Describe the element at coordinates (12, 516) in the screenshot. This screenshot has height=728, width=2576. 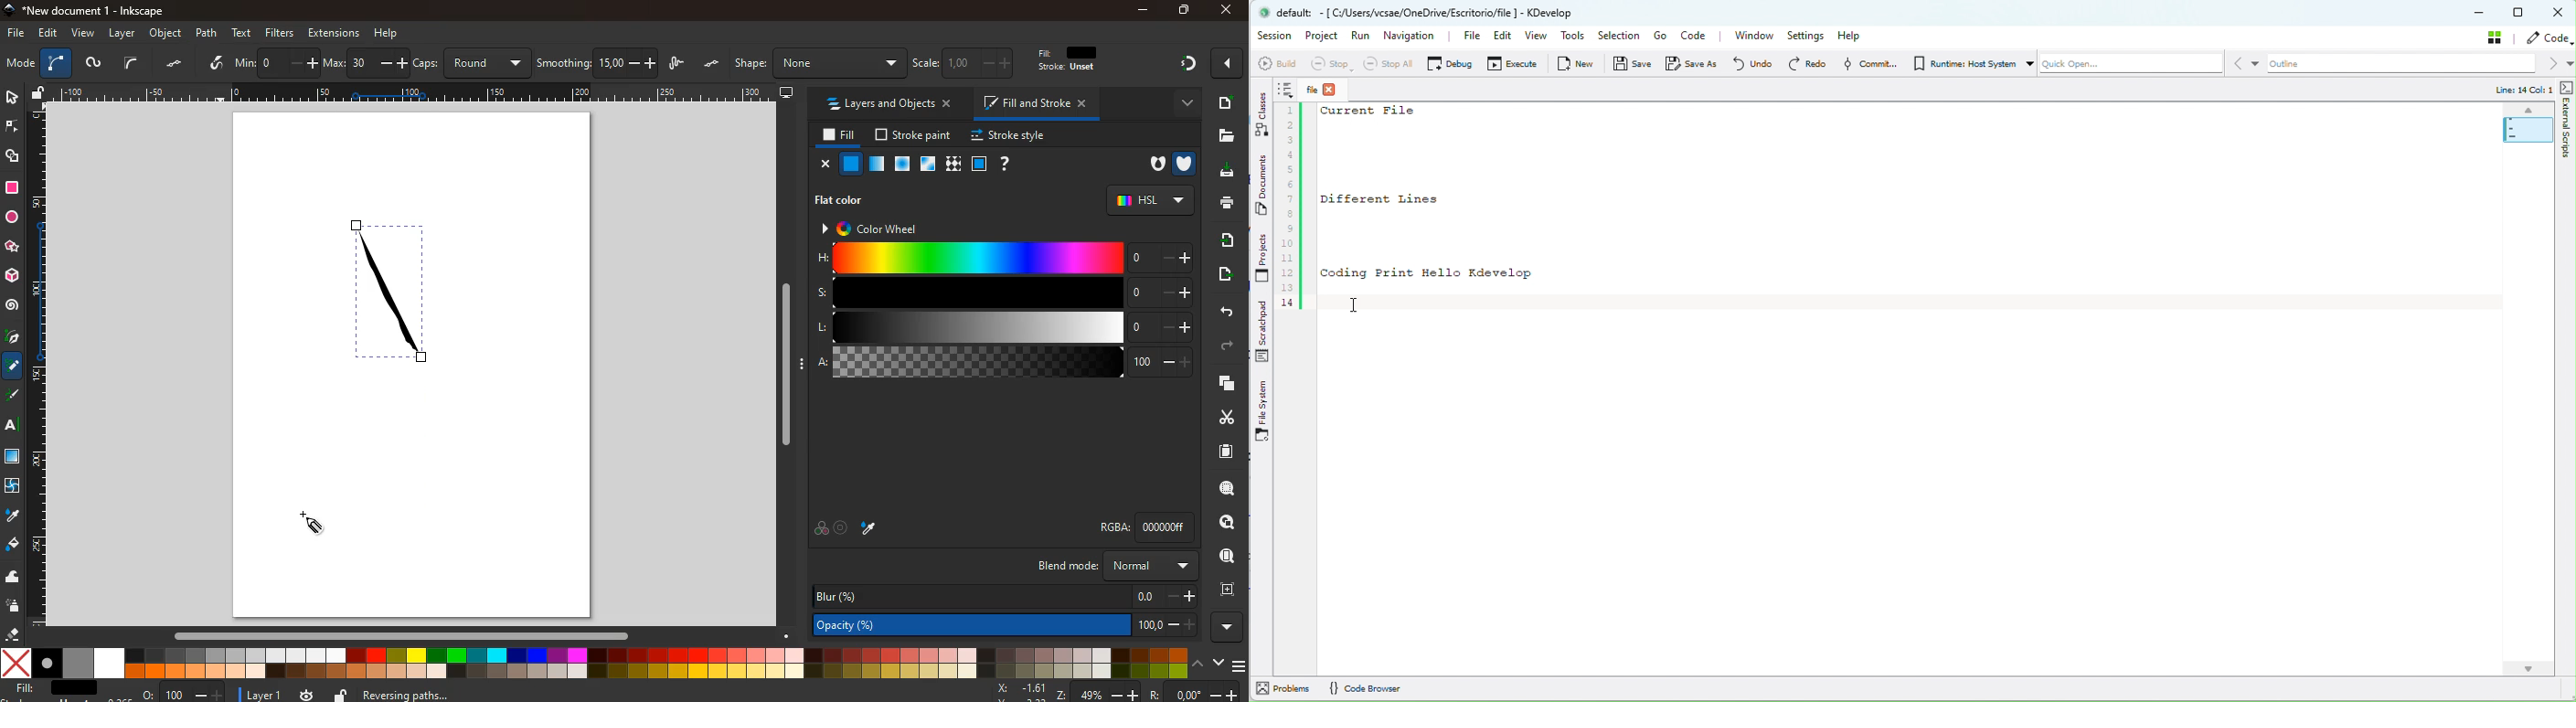
I see `drop` at that location.